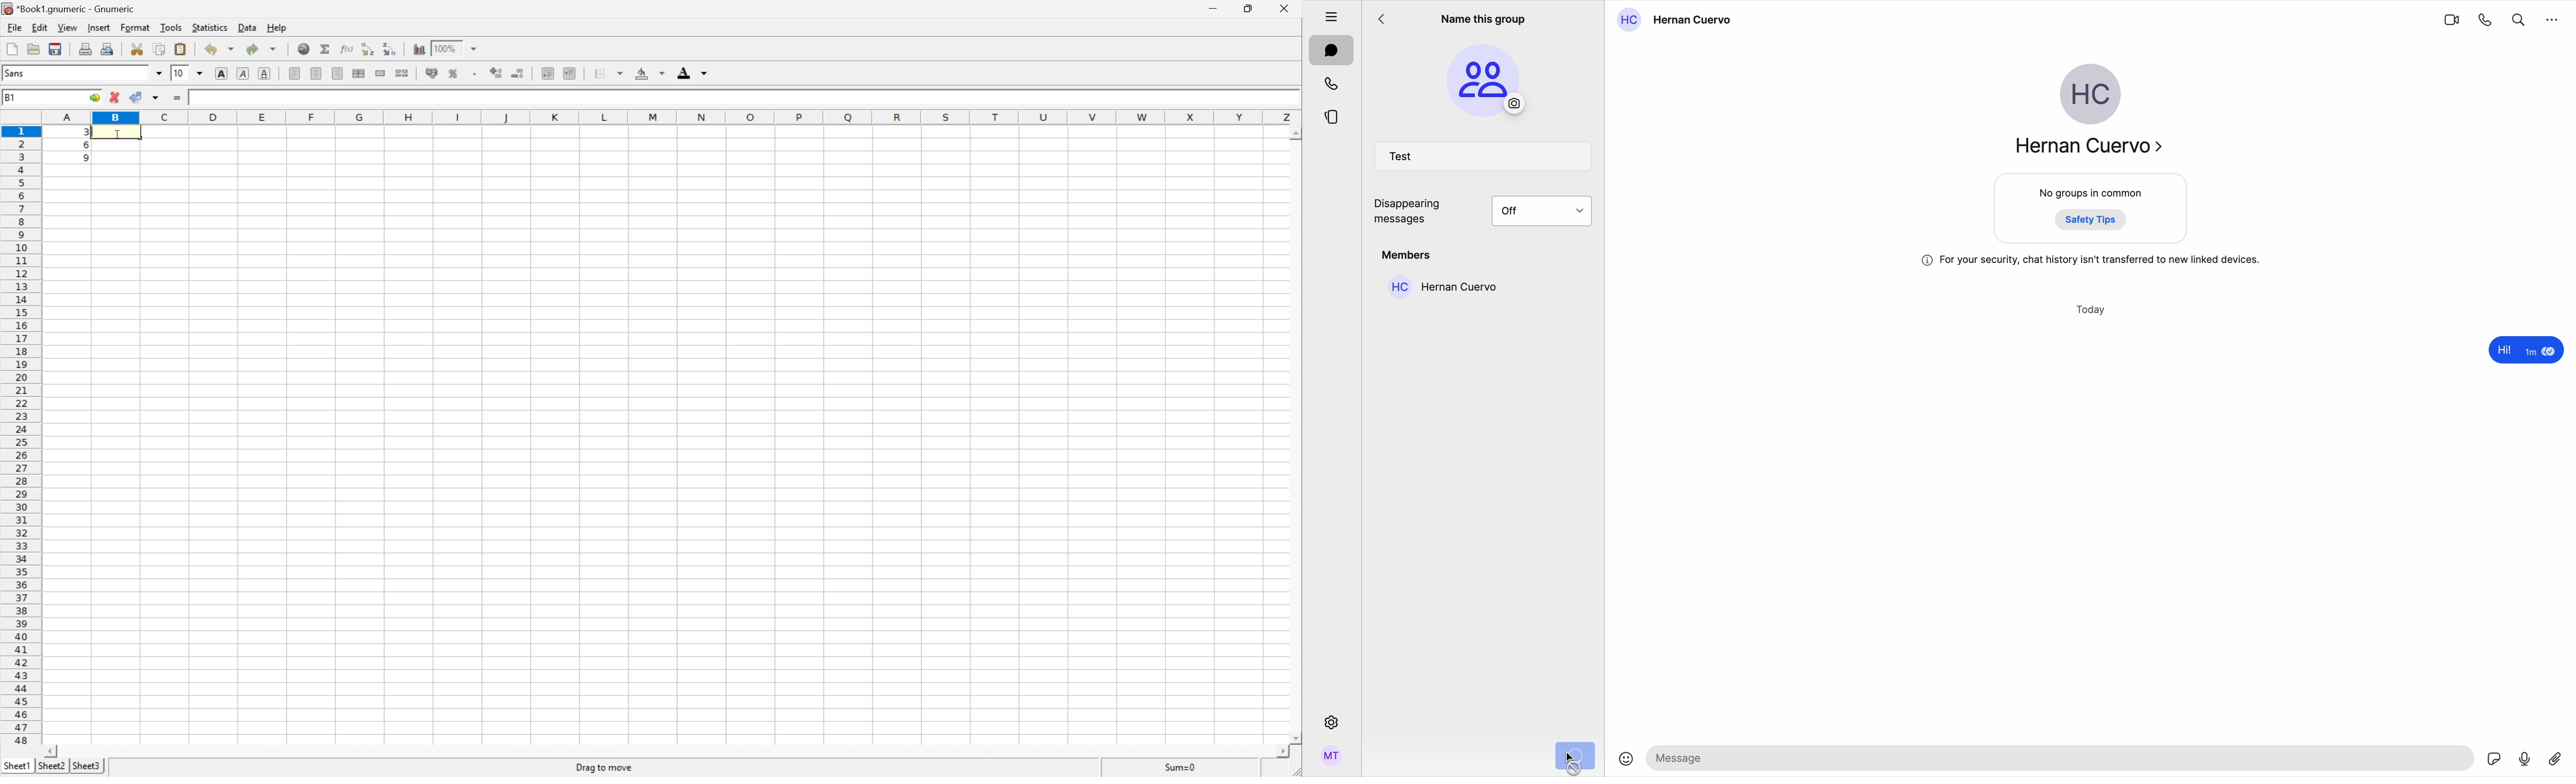 The width and height of the screenshot is (2576, 784). What do you see at coordinates (265, 73) in the screenshot?
I see `Underline` at bounding box center [265, 73].